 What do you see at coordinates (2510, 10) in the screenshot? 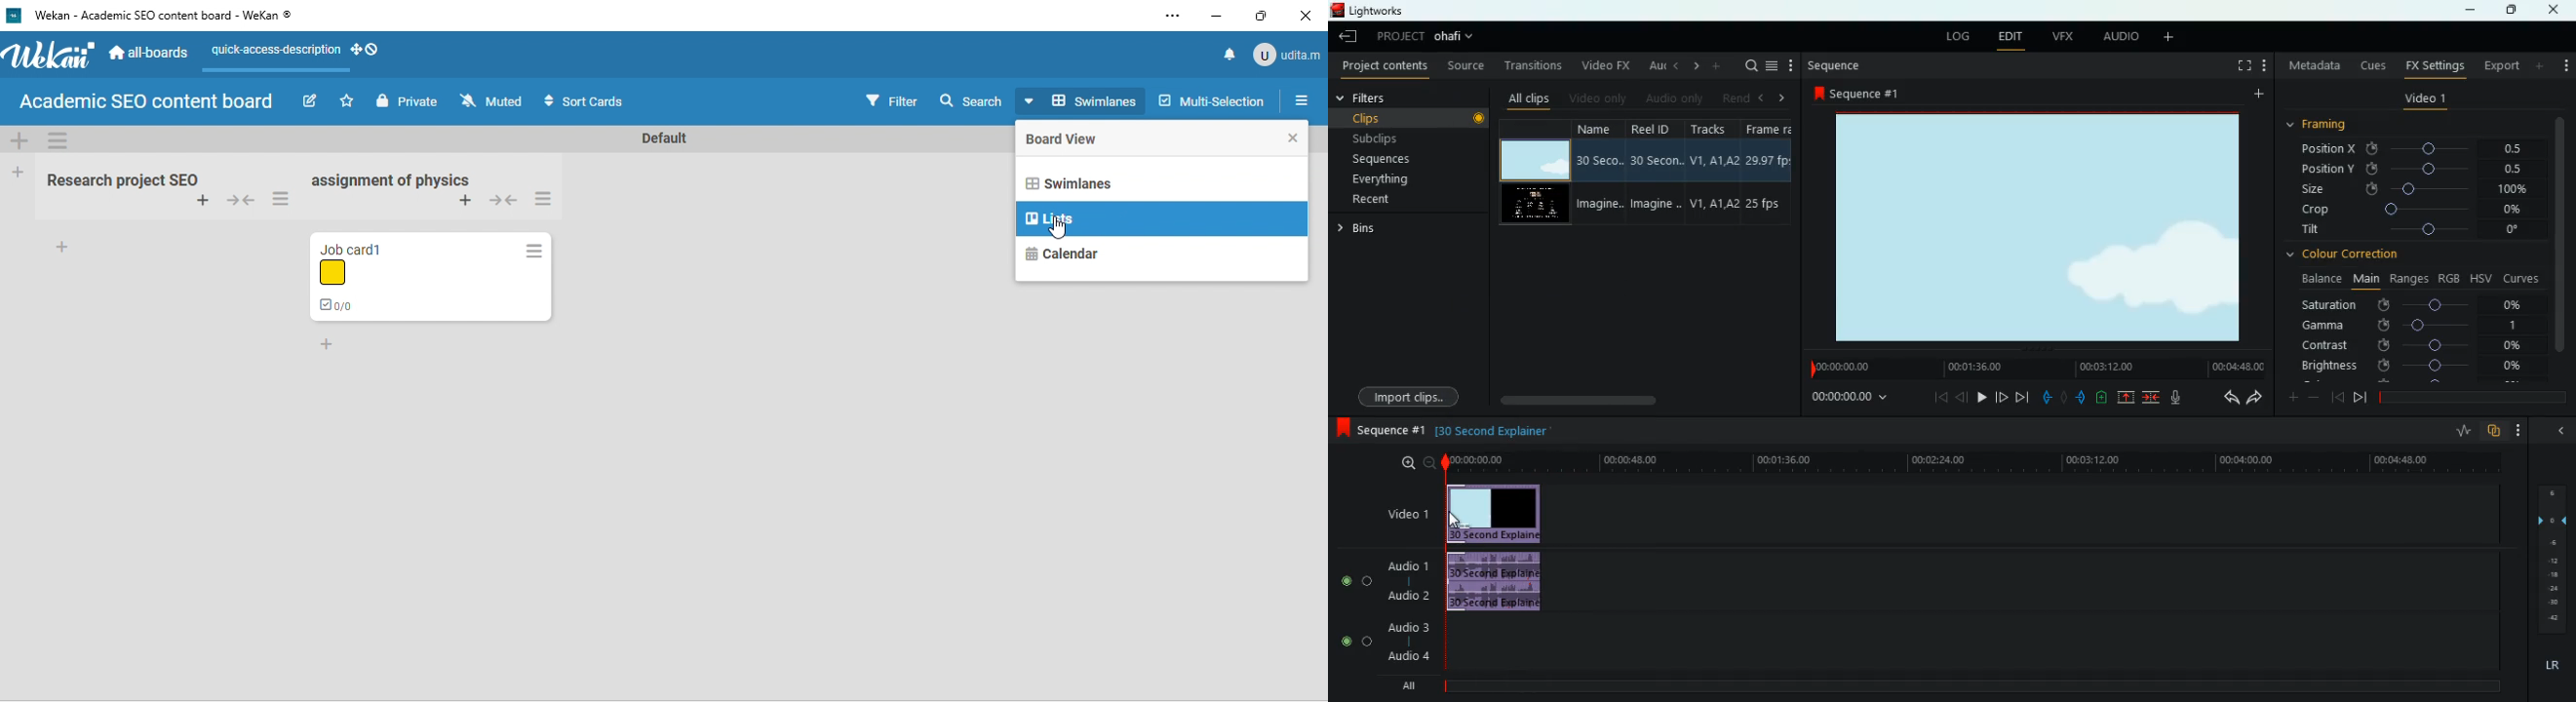
I see `maximize` at bounding box center [2510, 10].